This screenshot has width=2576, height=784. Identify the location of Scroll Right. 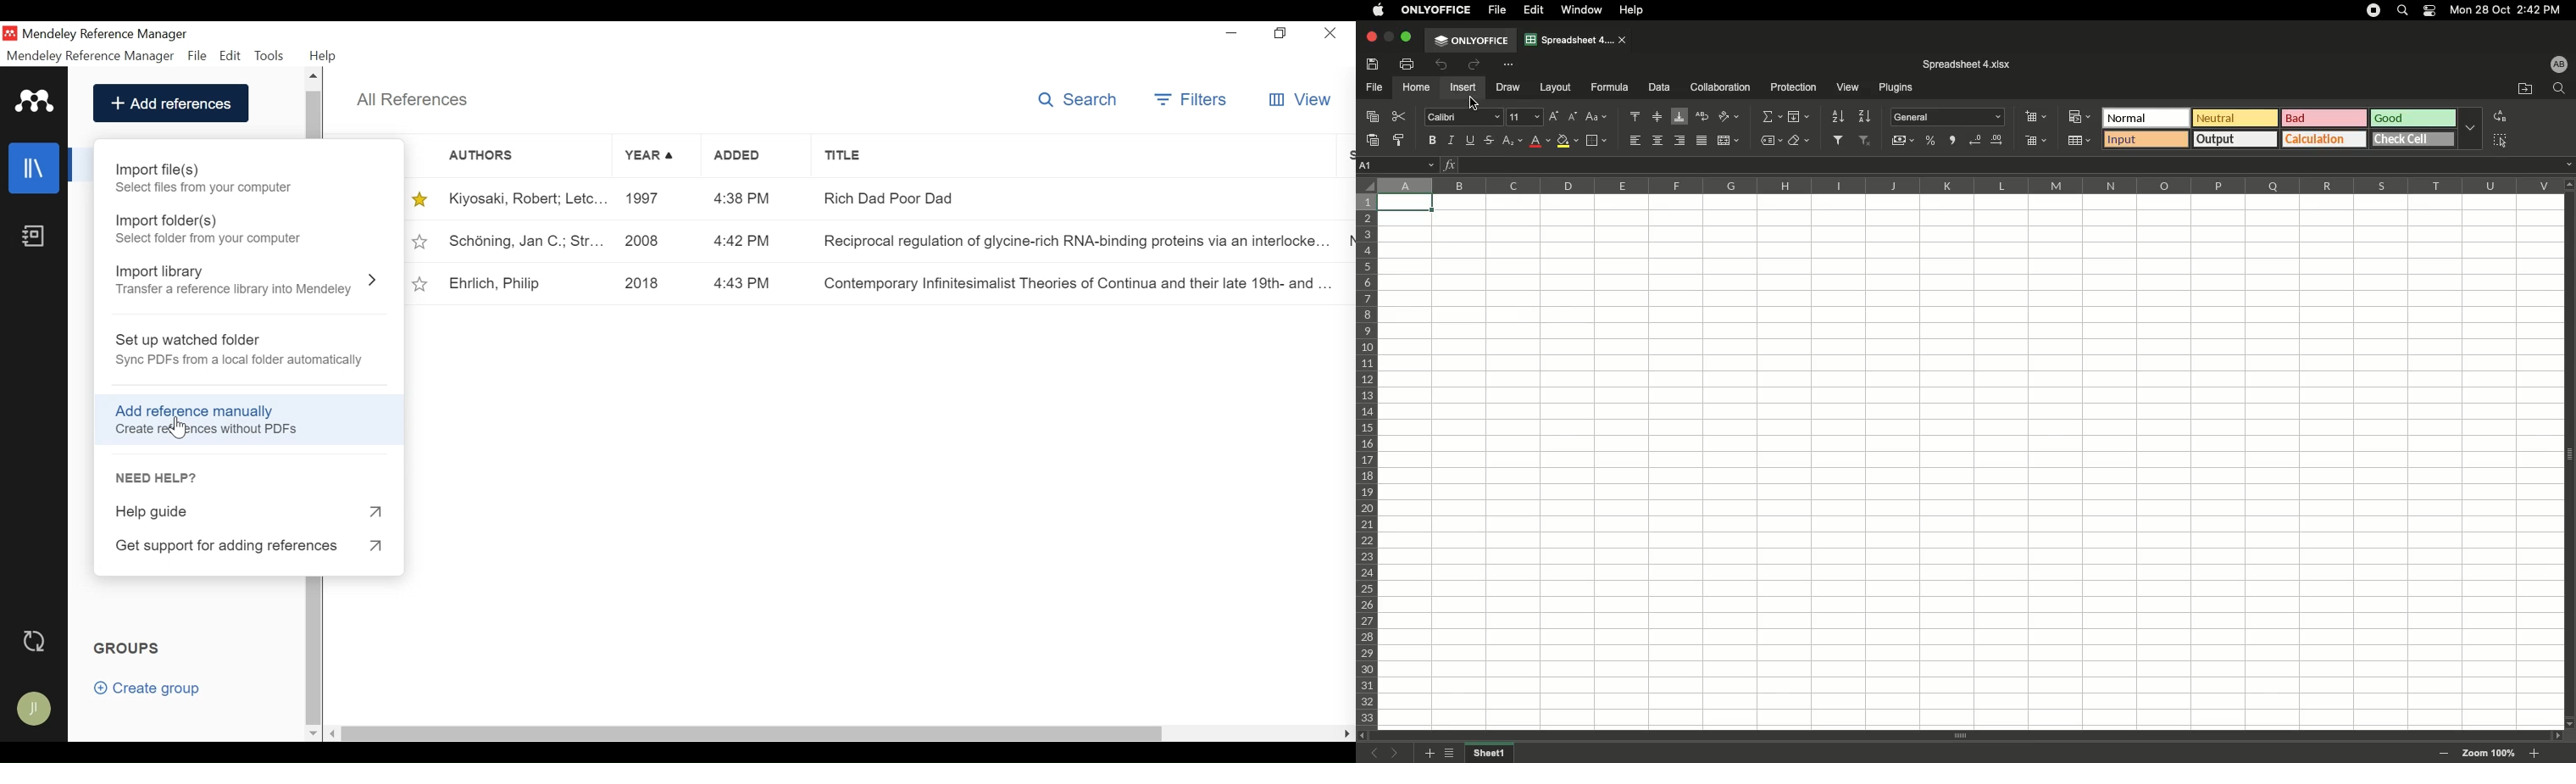
(335, 733).